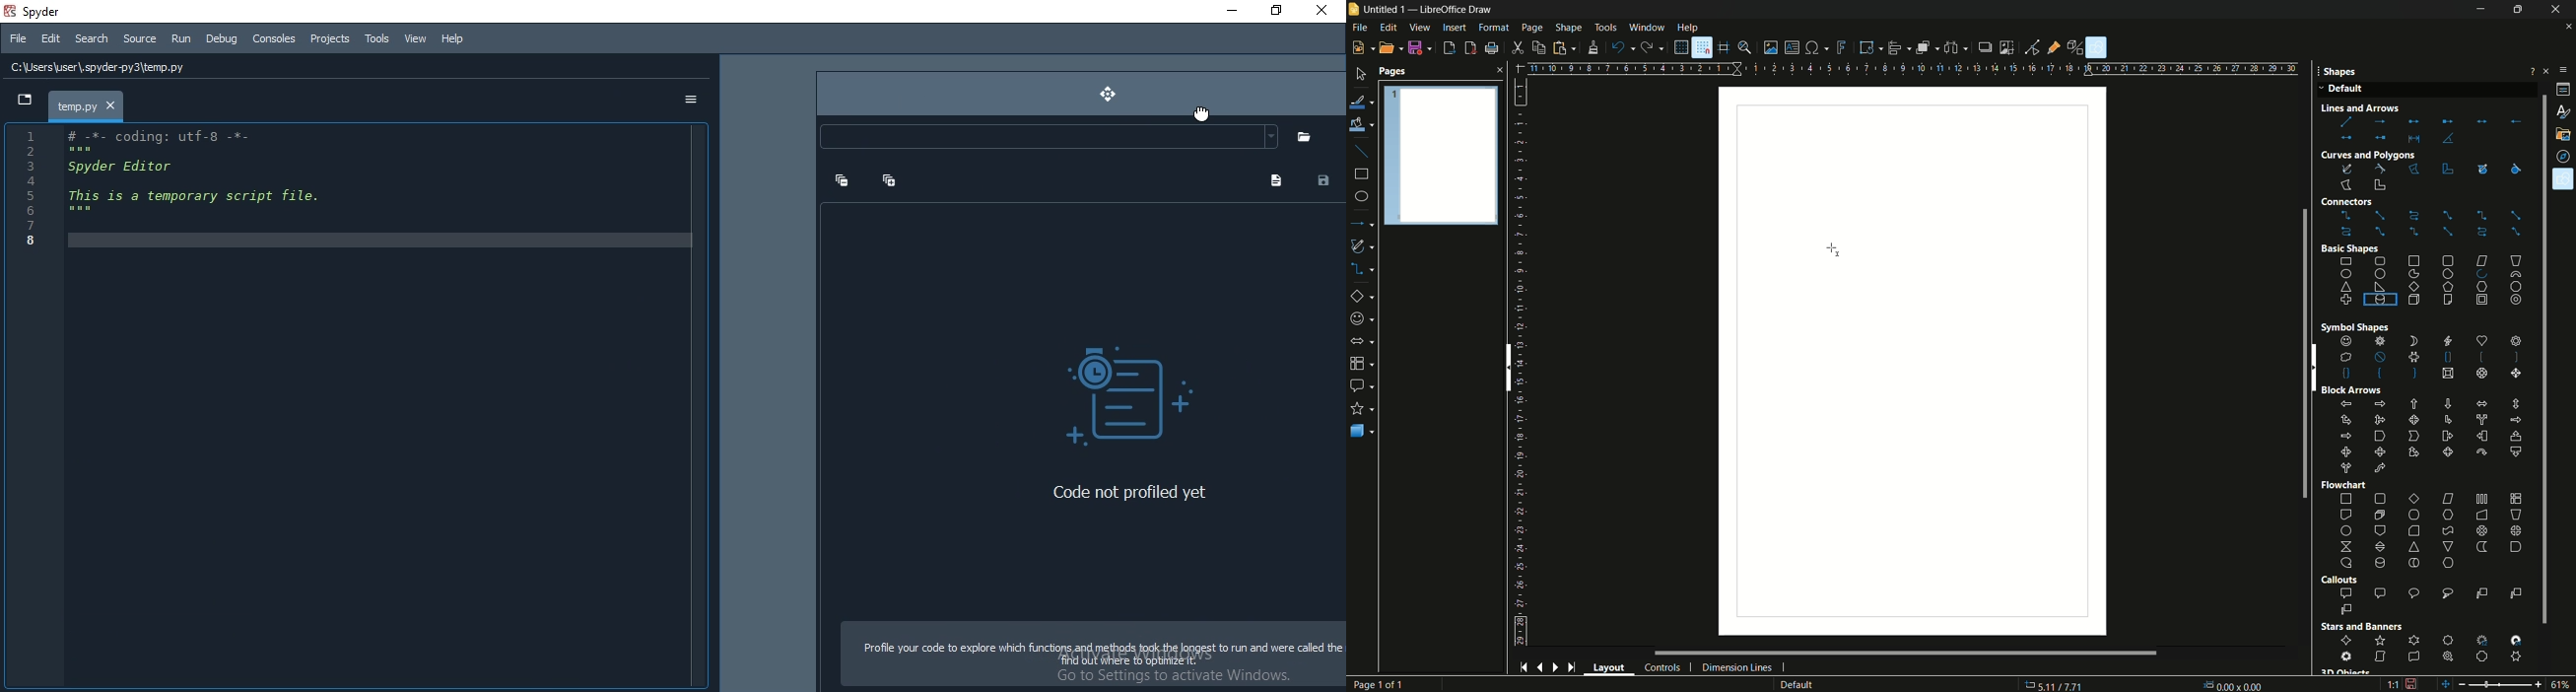  Describe the element at coordinates (1273, 137) in the screenshot. I see `dropdown` at that location.